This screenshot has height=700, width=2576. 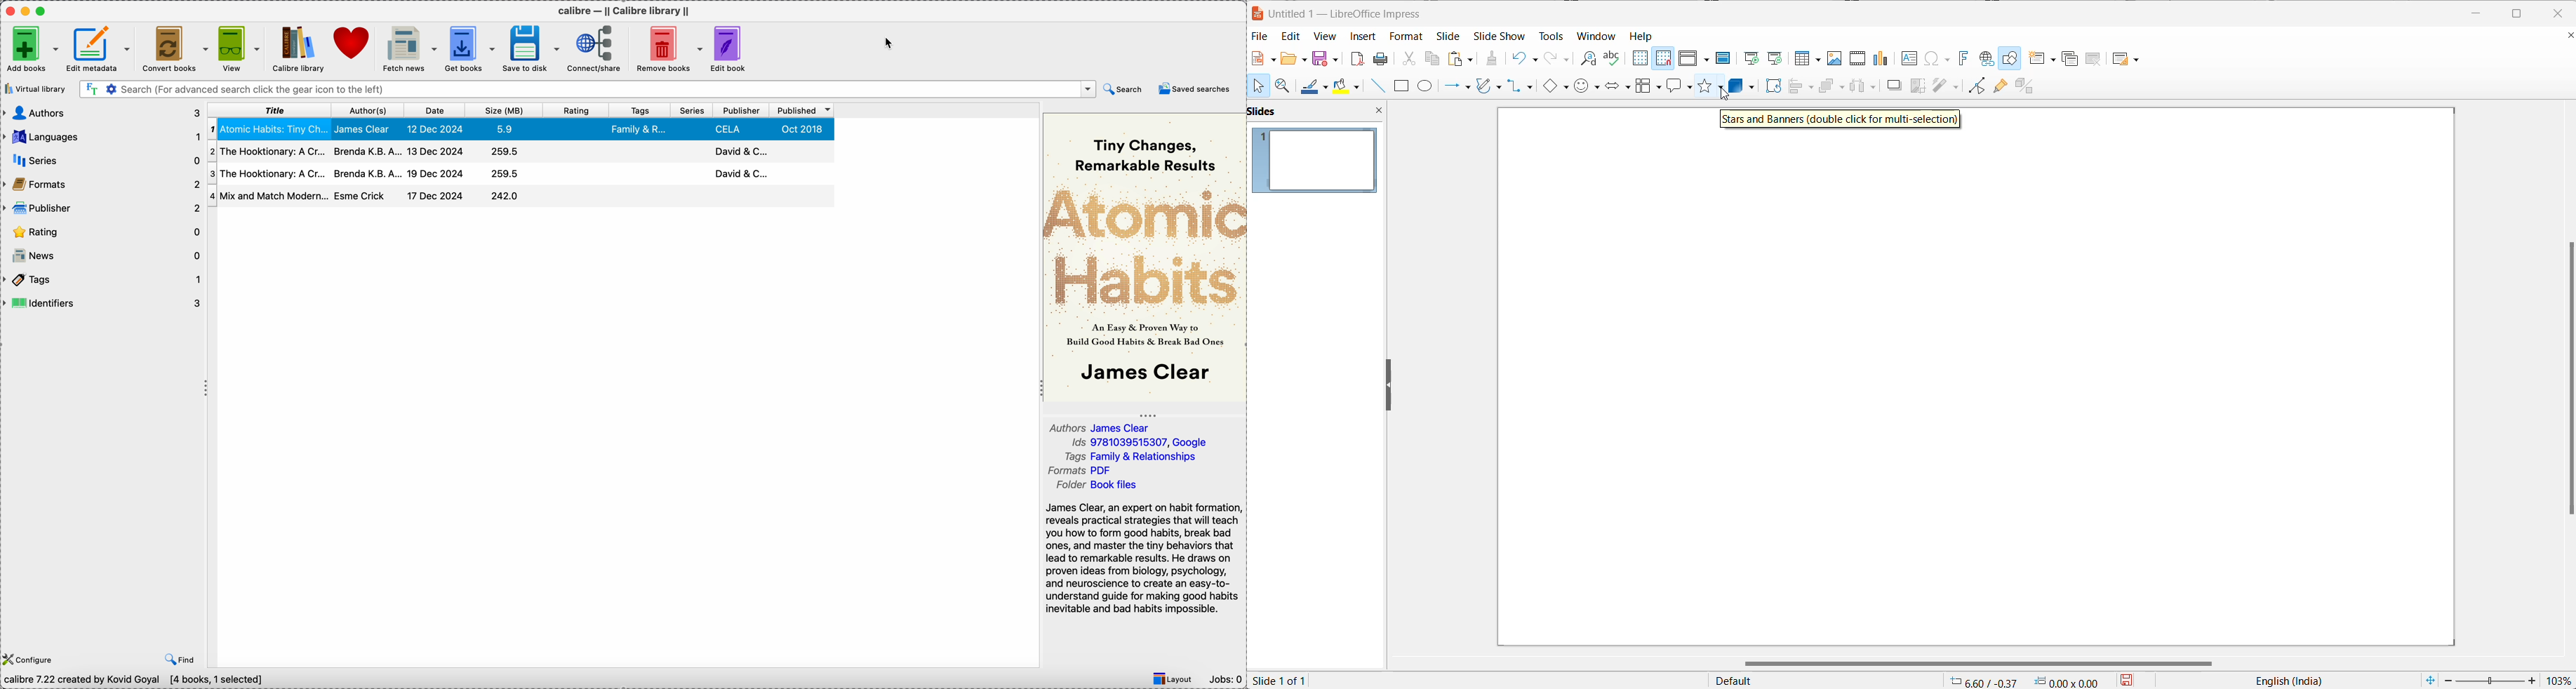 I want to click on hide, so click(x=1148, y=414).